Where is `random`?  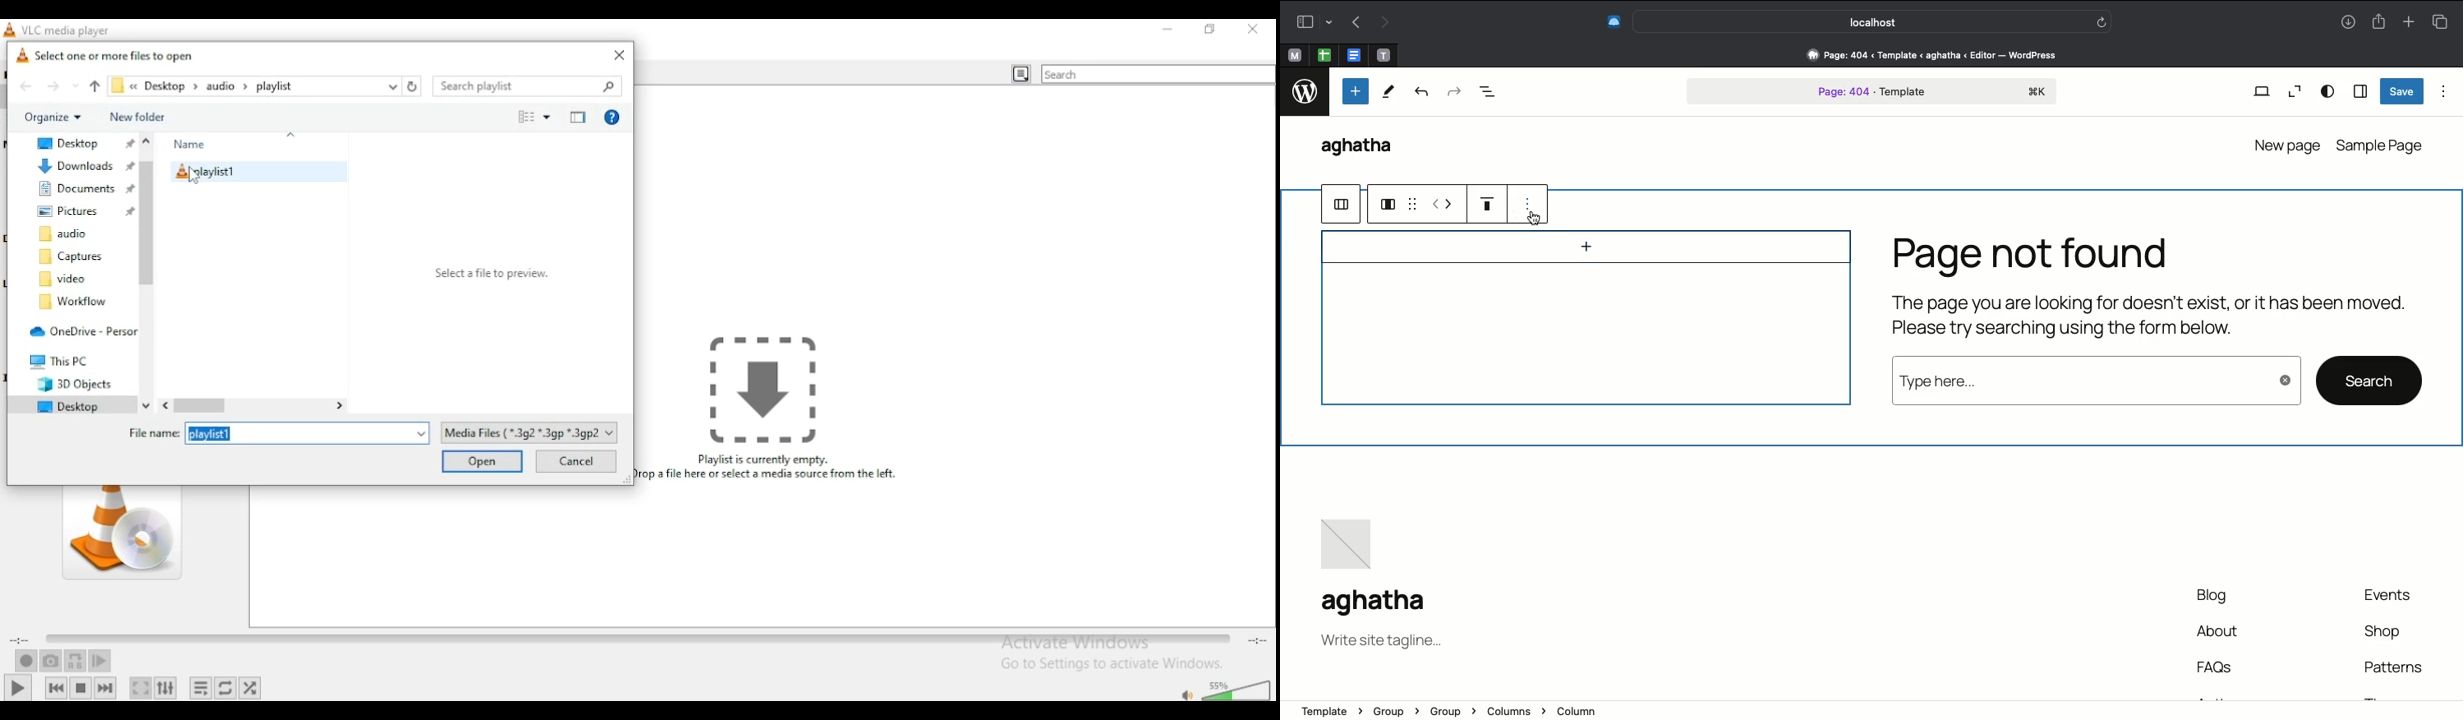 random is located at coordinates (254, 687).